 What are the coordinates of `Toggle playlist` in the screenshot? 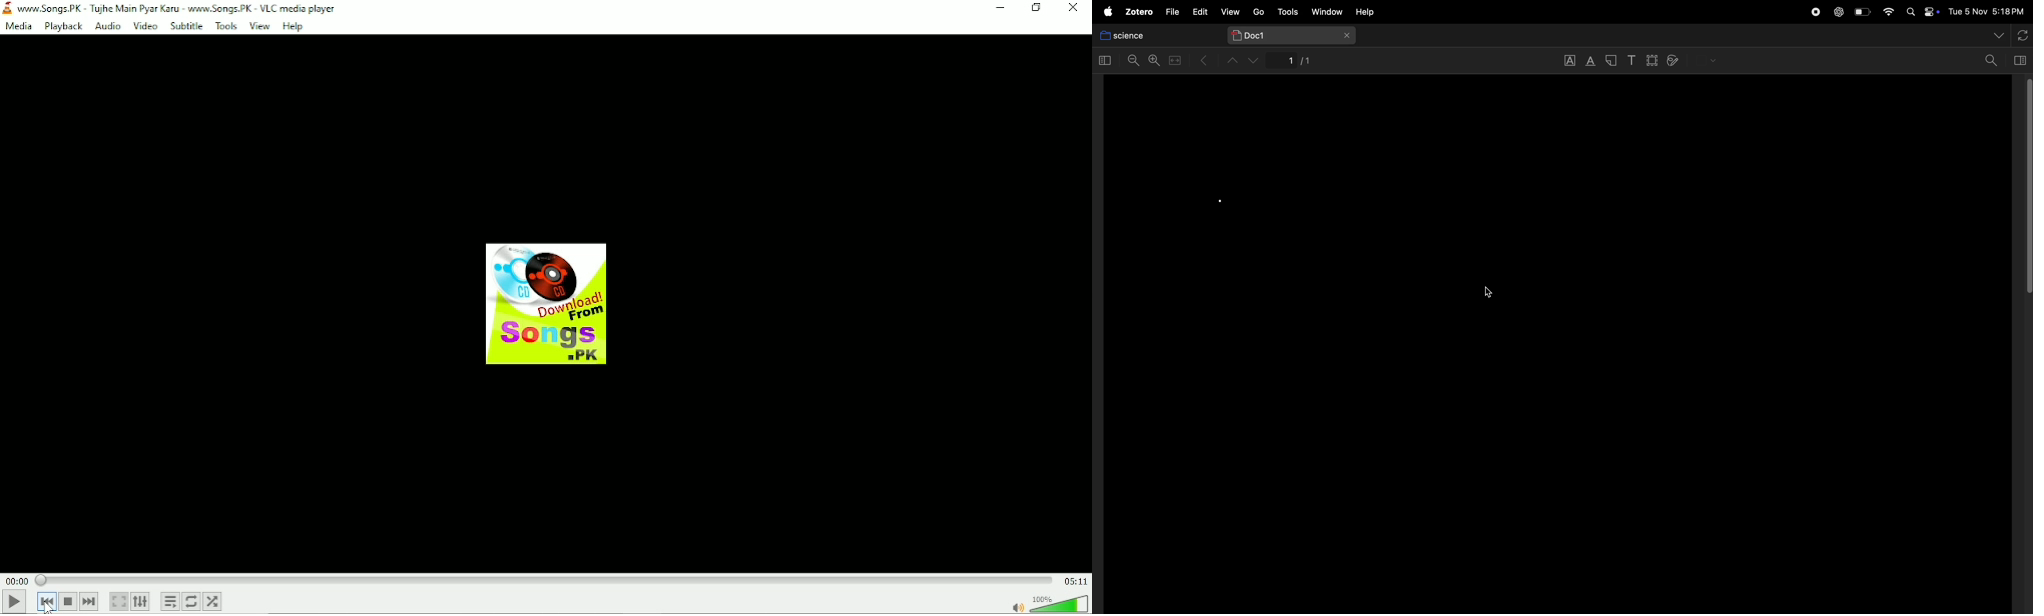 It's located at (168, 602).